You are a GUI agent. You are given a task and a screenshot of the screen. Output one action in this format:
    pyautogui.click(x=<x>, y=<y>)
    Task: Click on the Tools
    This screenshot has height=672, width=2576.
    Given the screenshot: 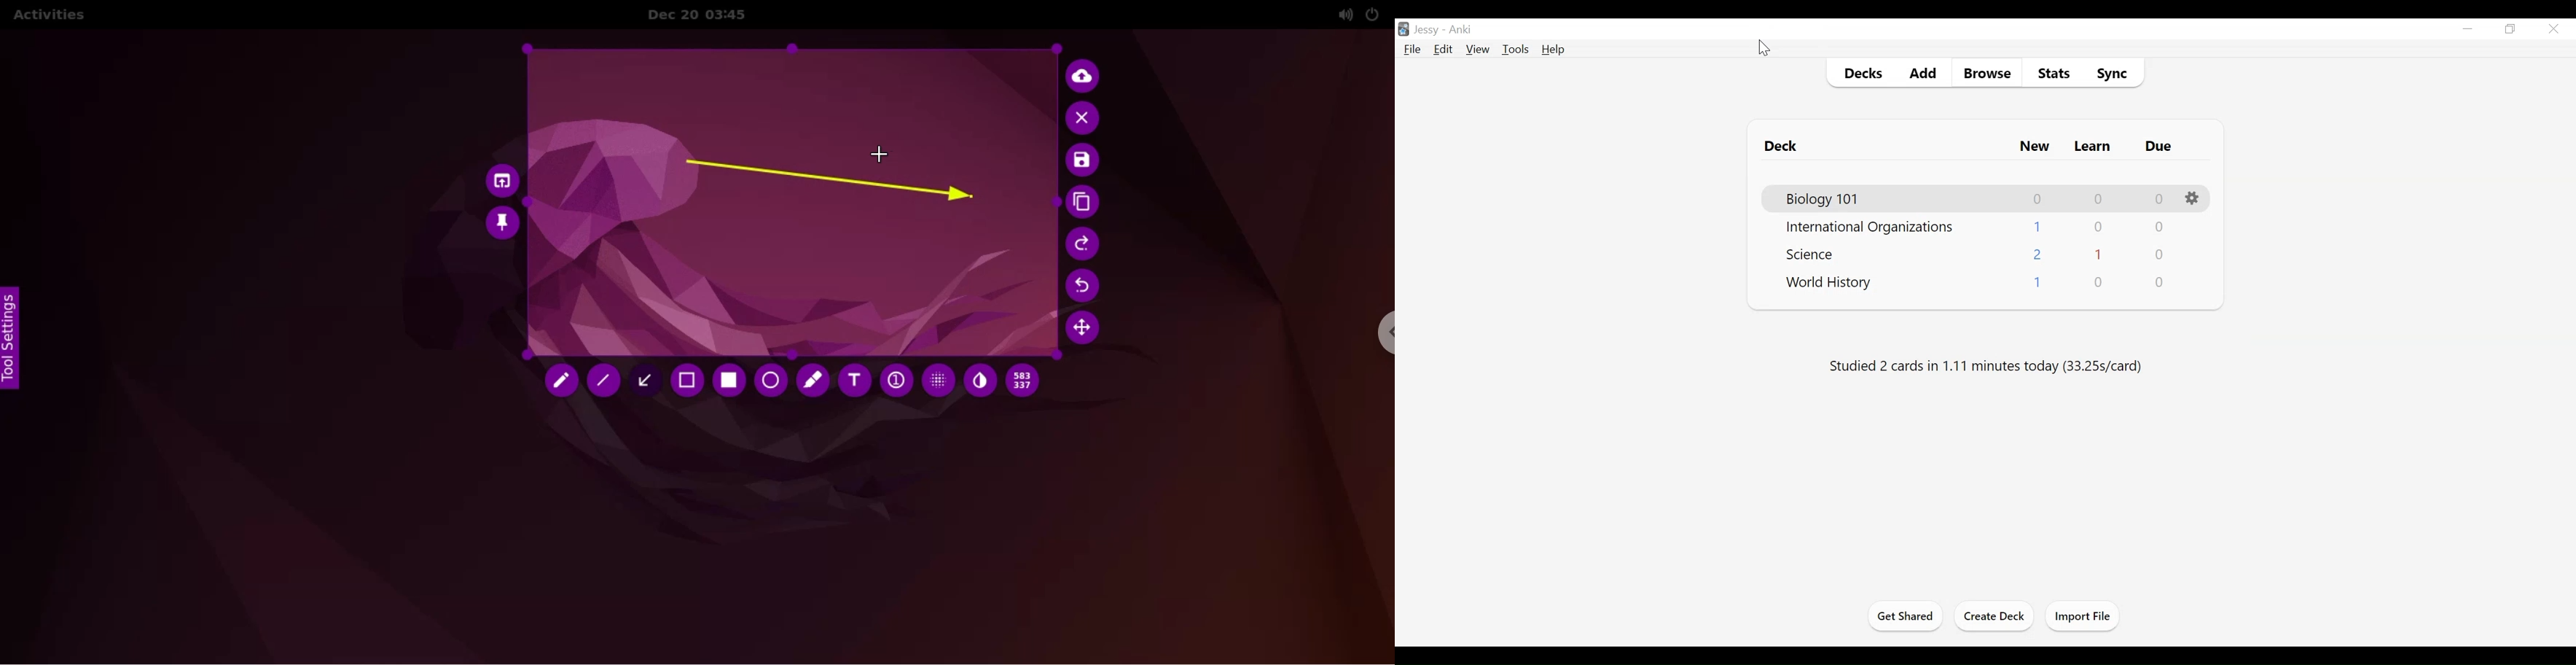 What is the action you would take?
    pyautogui.click(x=1515, y=49)
    